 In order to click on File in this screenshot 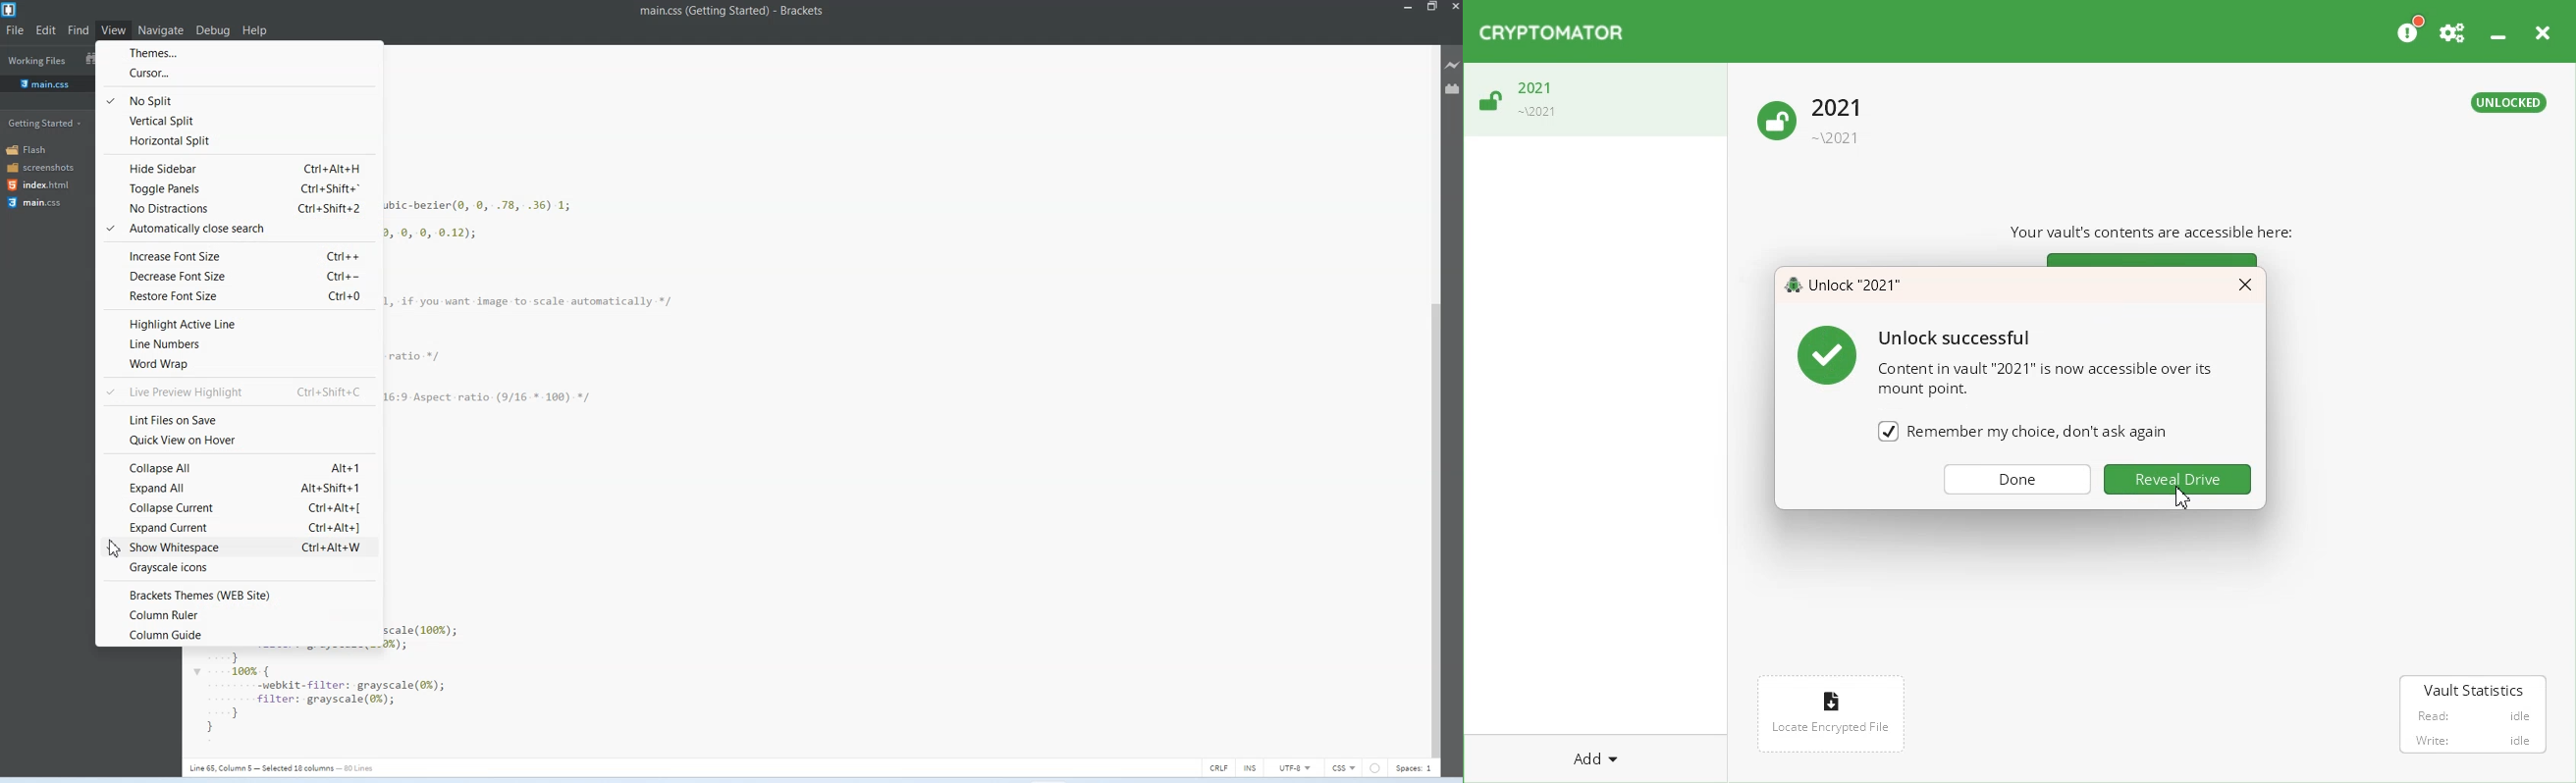, I will do `click(14, 30)`.